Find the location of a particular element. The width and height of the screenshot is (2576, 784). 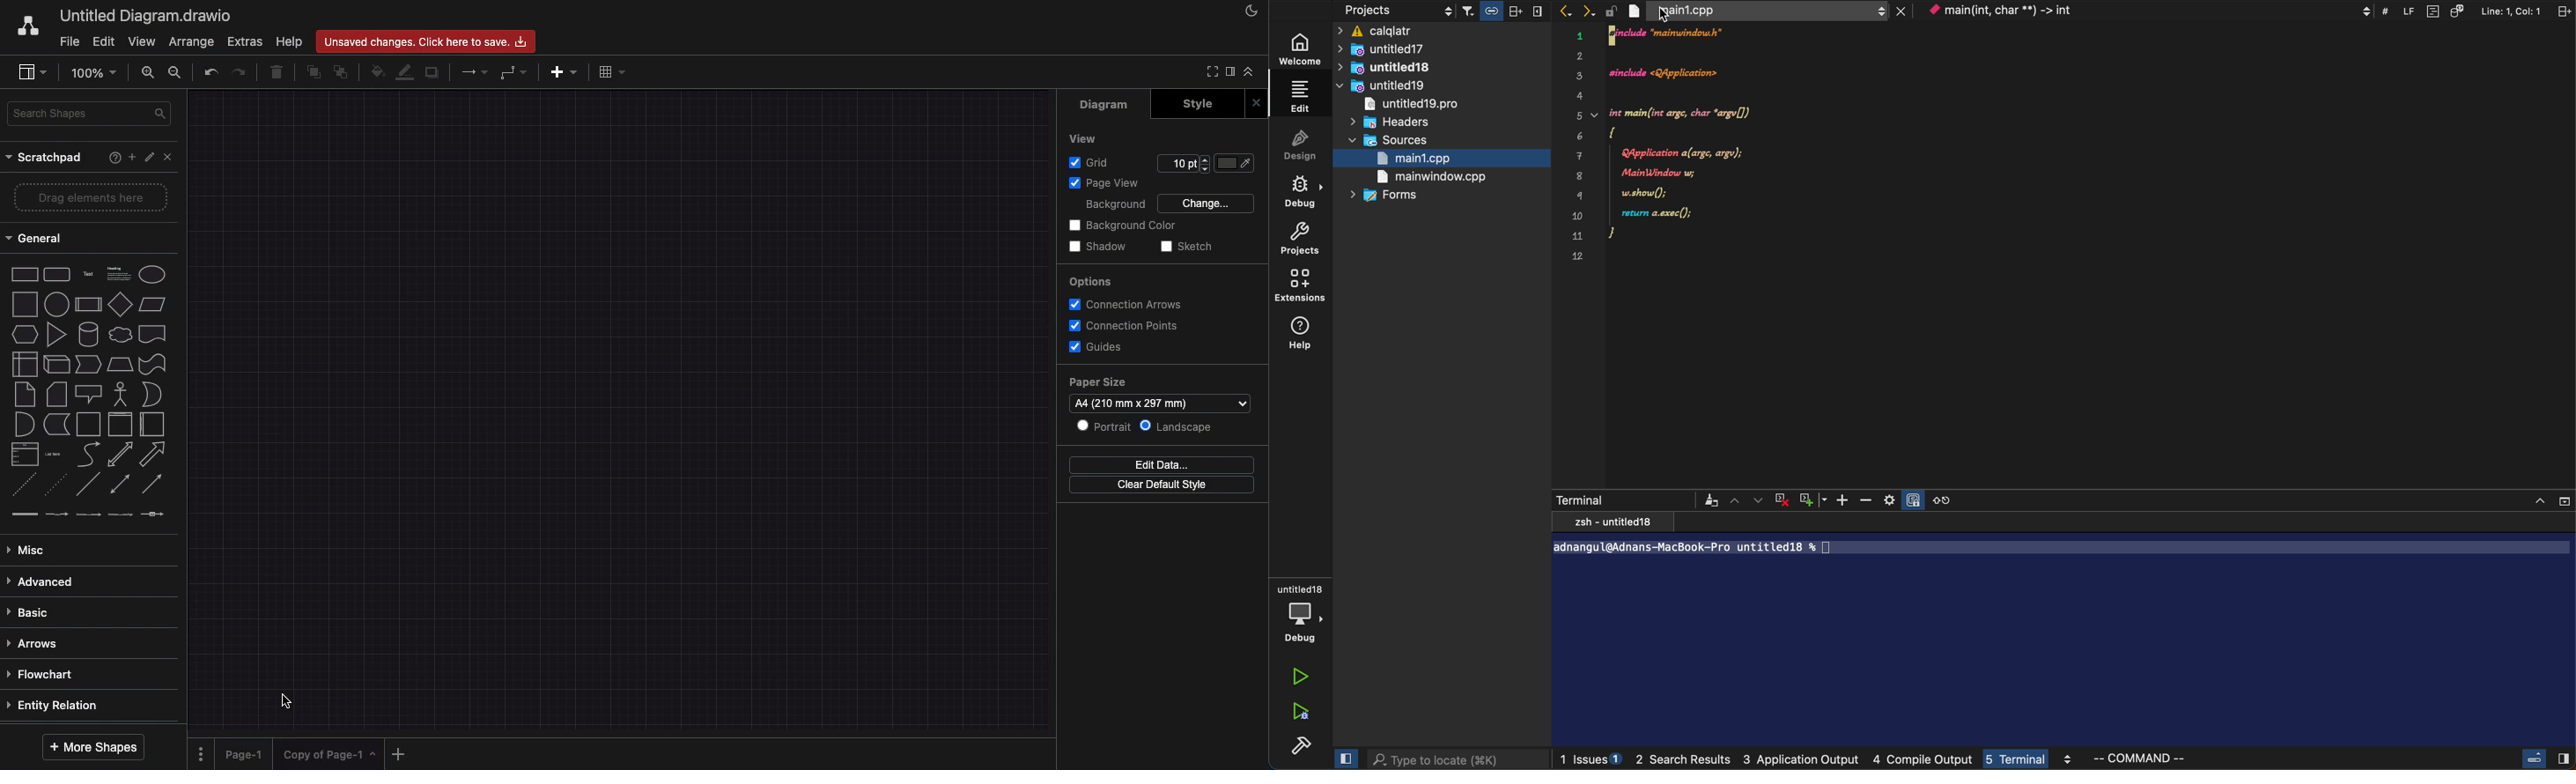

ellipse is located at coordinates (152, 275).